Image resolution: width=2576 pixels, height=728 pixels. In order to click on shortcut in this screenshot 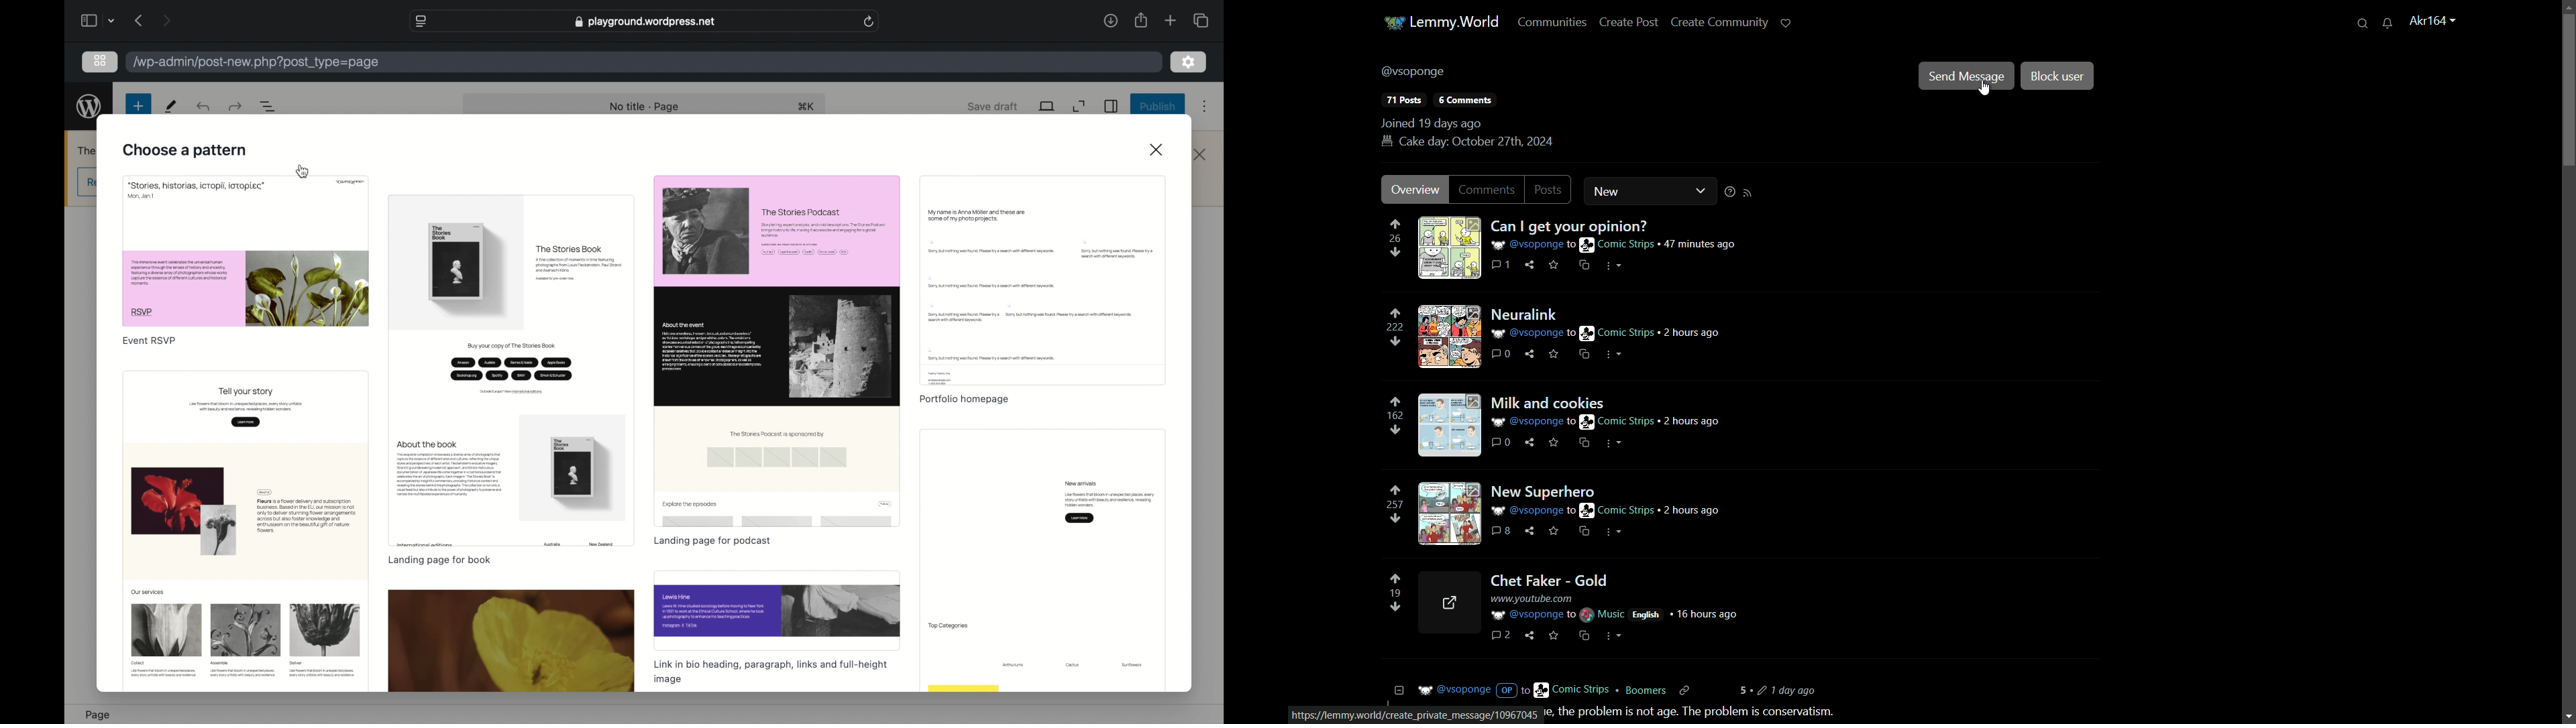, I will do `click(806, 106)`.